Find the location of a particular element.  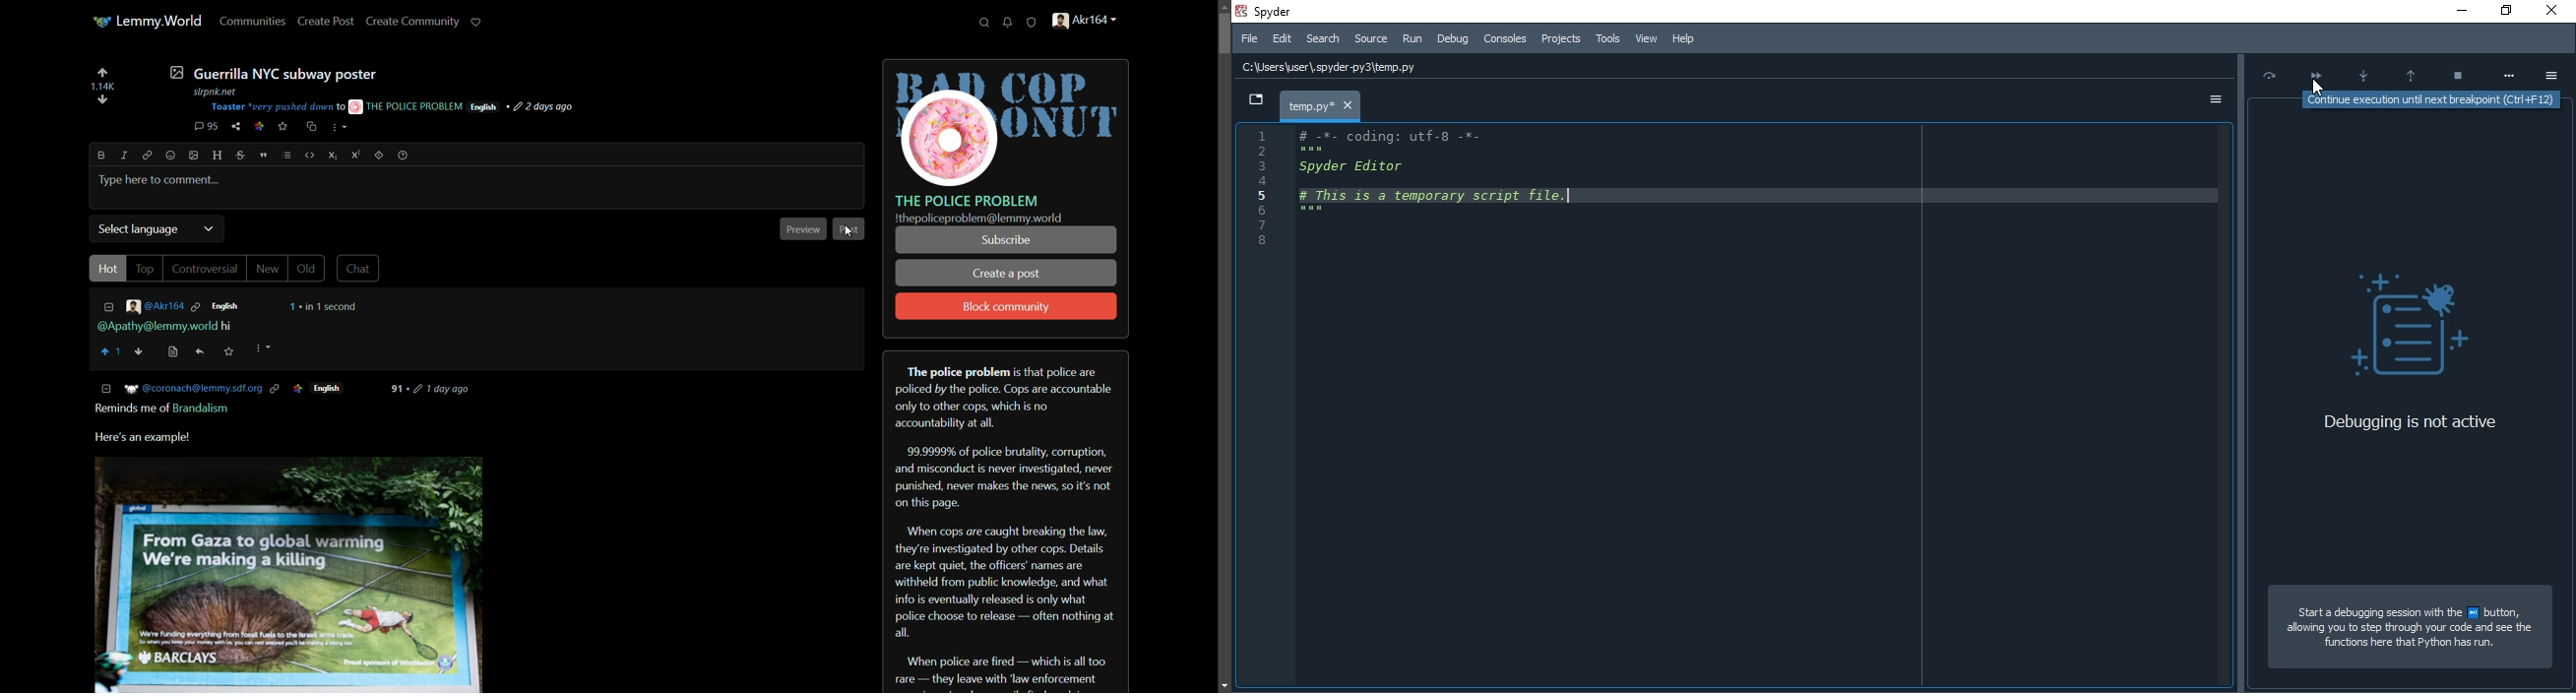

spyder is located at coordinates (1284, 10).